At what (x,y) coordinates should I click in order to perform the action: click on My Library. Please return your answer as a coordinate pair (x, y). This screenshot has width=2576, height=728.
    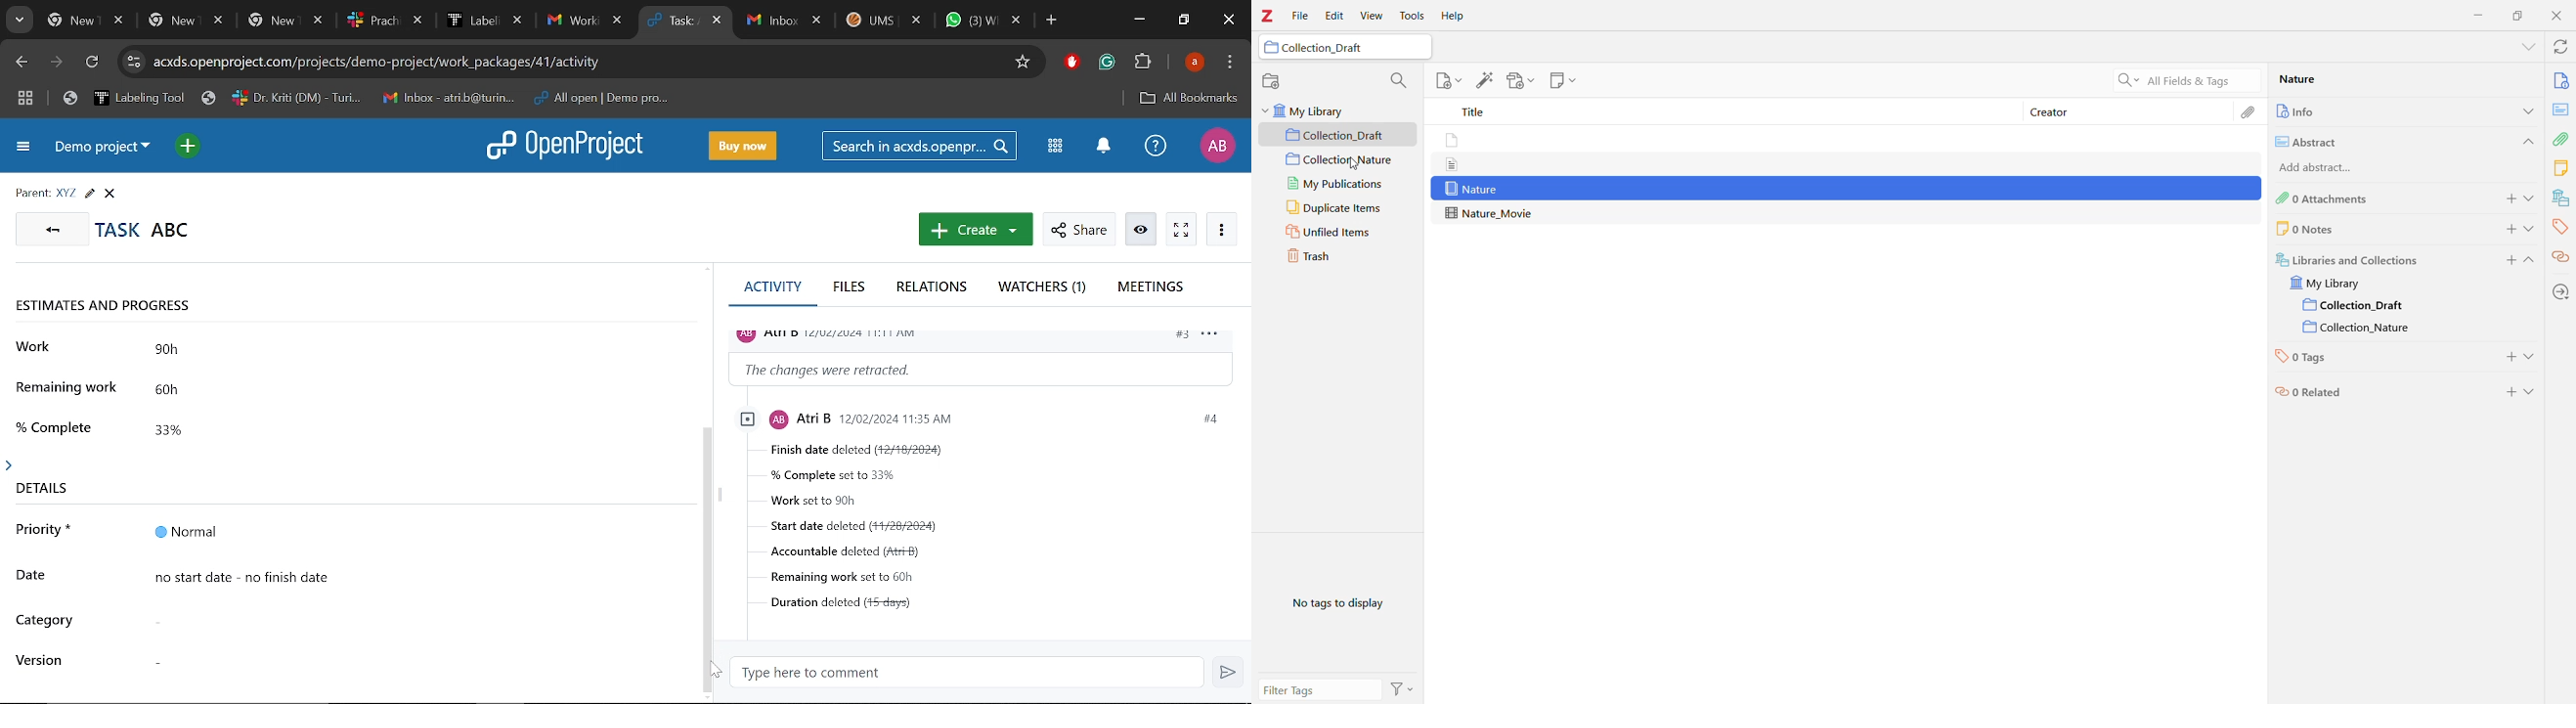
    Looking at the image, I should click on (1338, 110).